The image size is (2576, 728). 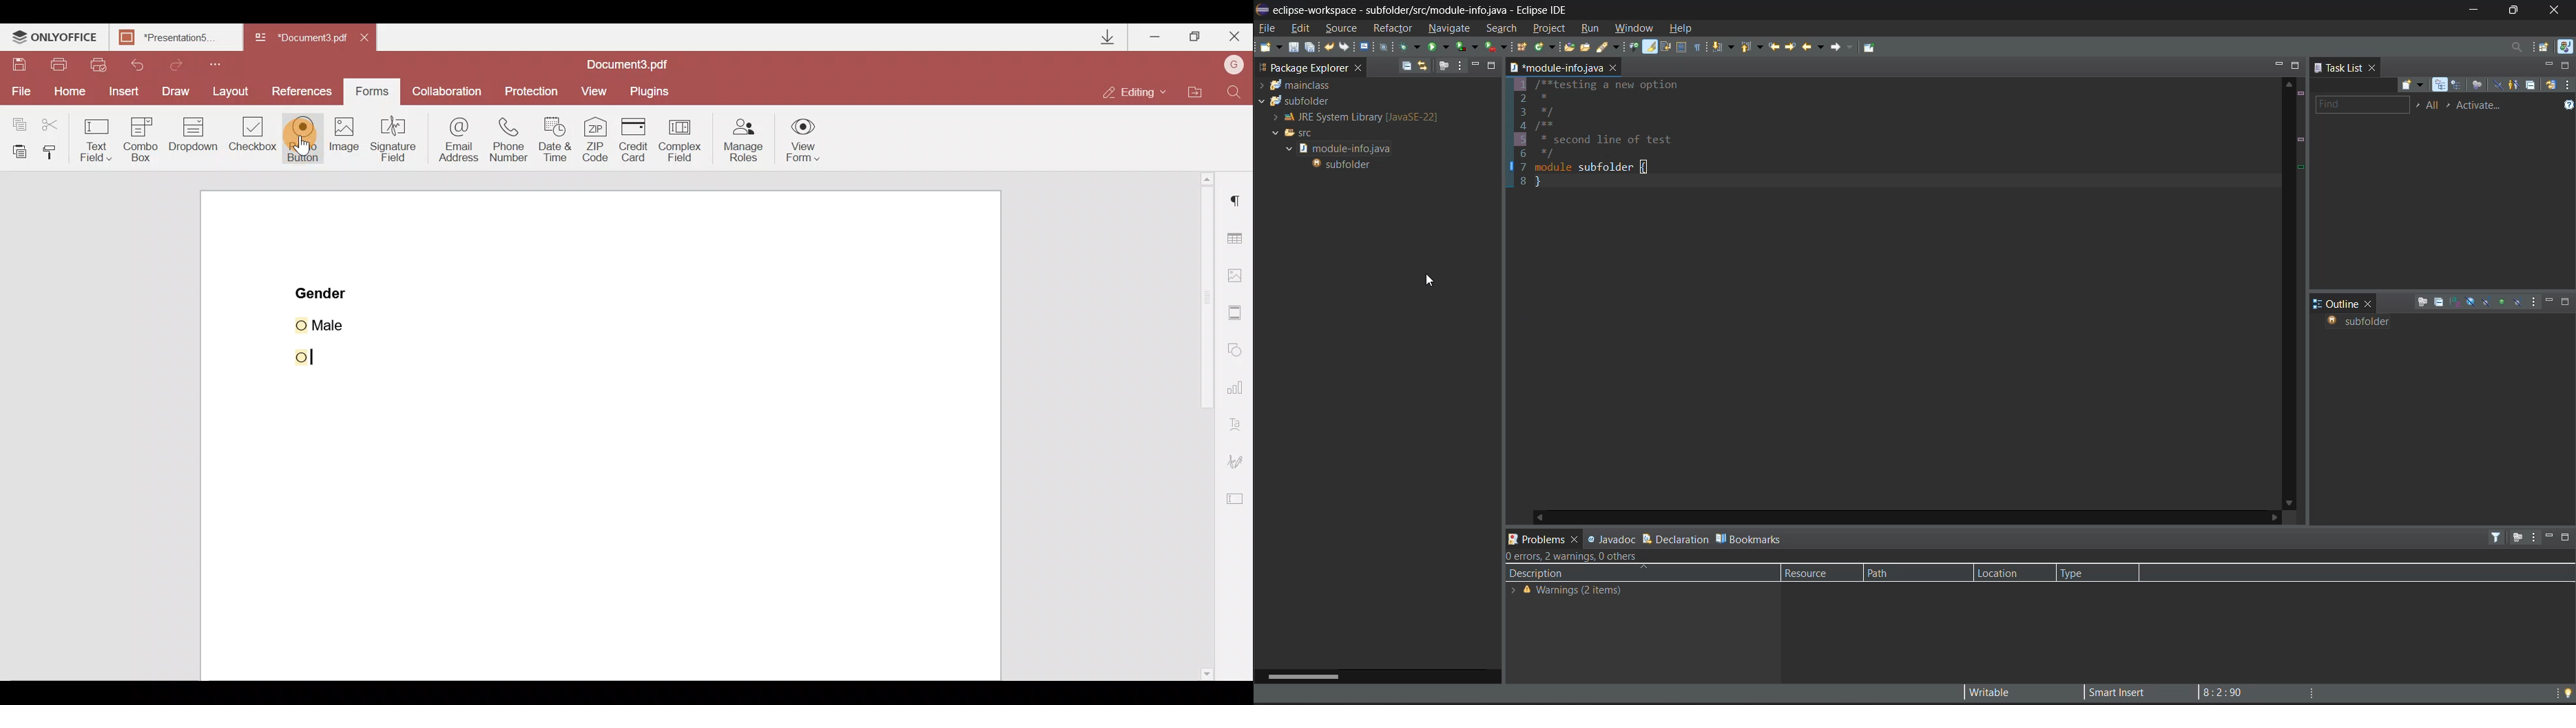 I want to click on Copy style, so click(x=55, y=151).